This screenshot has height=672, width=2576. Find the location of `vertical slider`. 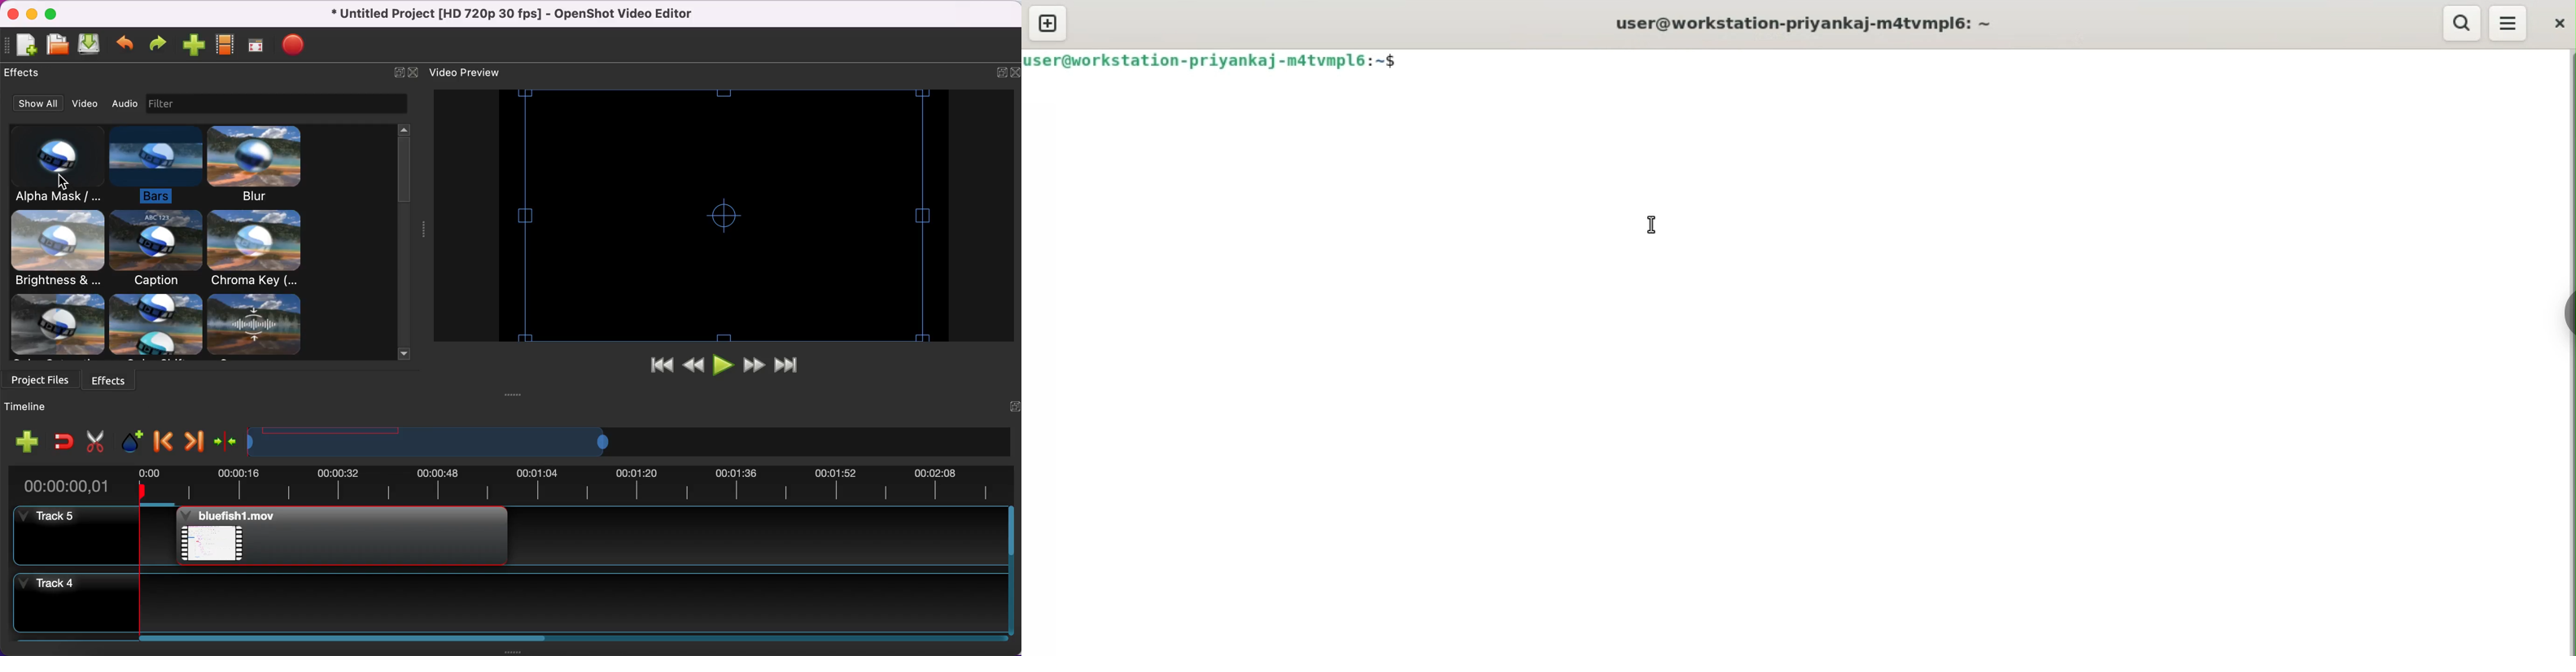

vertical slider is located at coordinates (405, 167).